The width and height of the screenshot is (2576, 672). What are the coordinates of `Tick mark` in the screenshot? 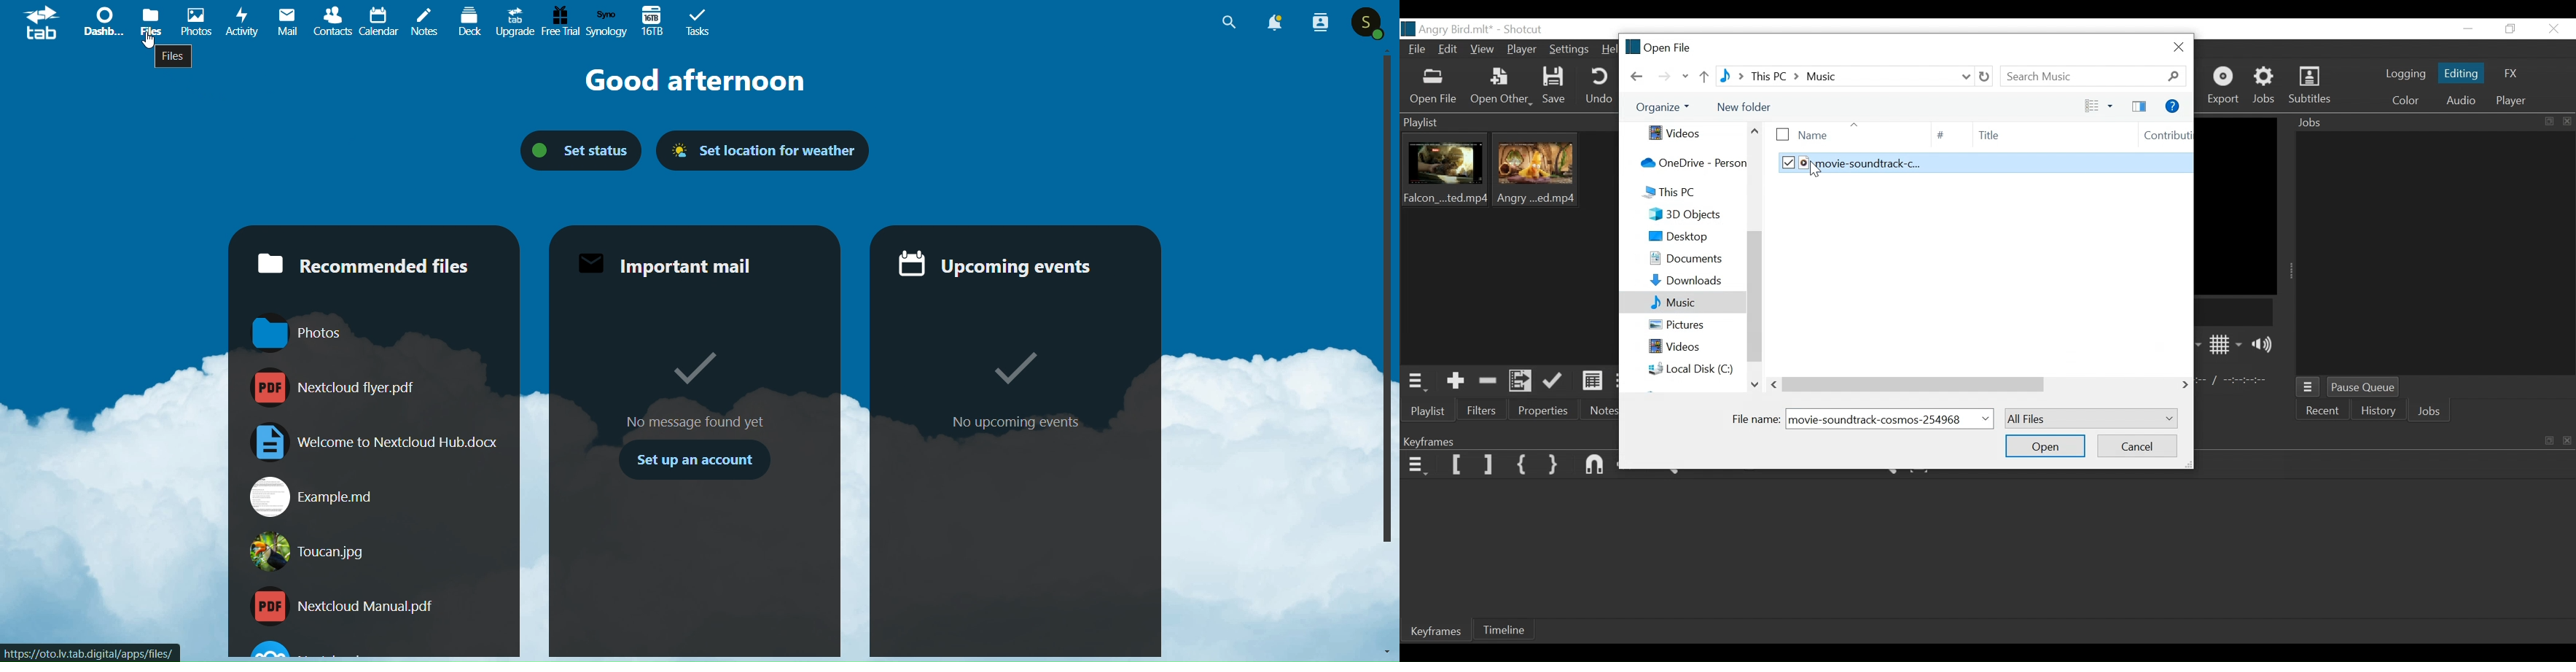 It's located at (1014, 368).